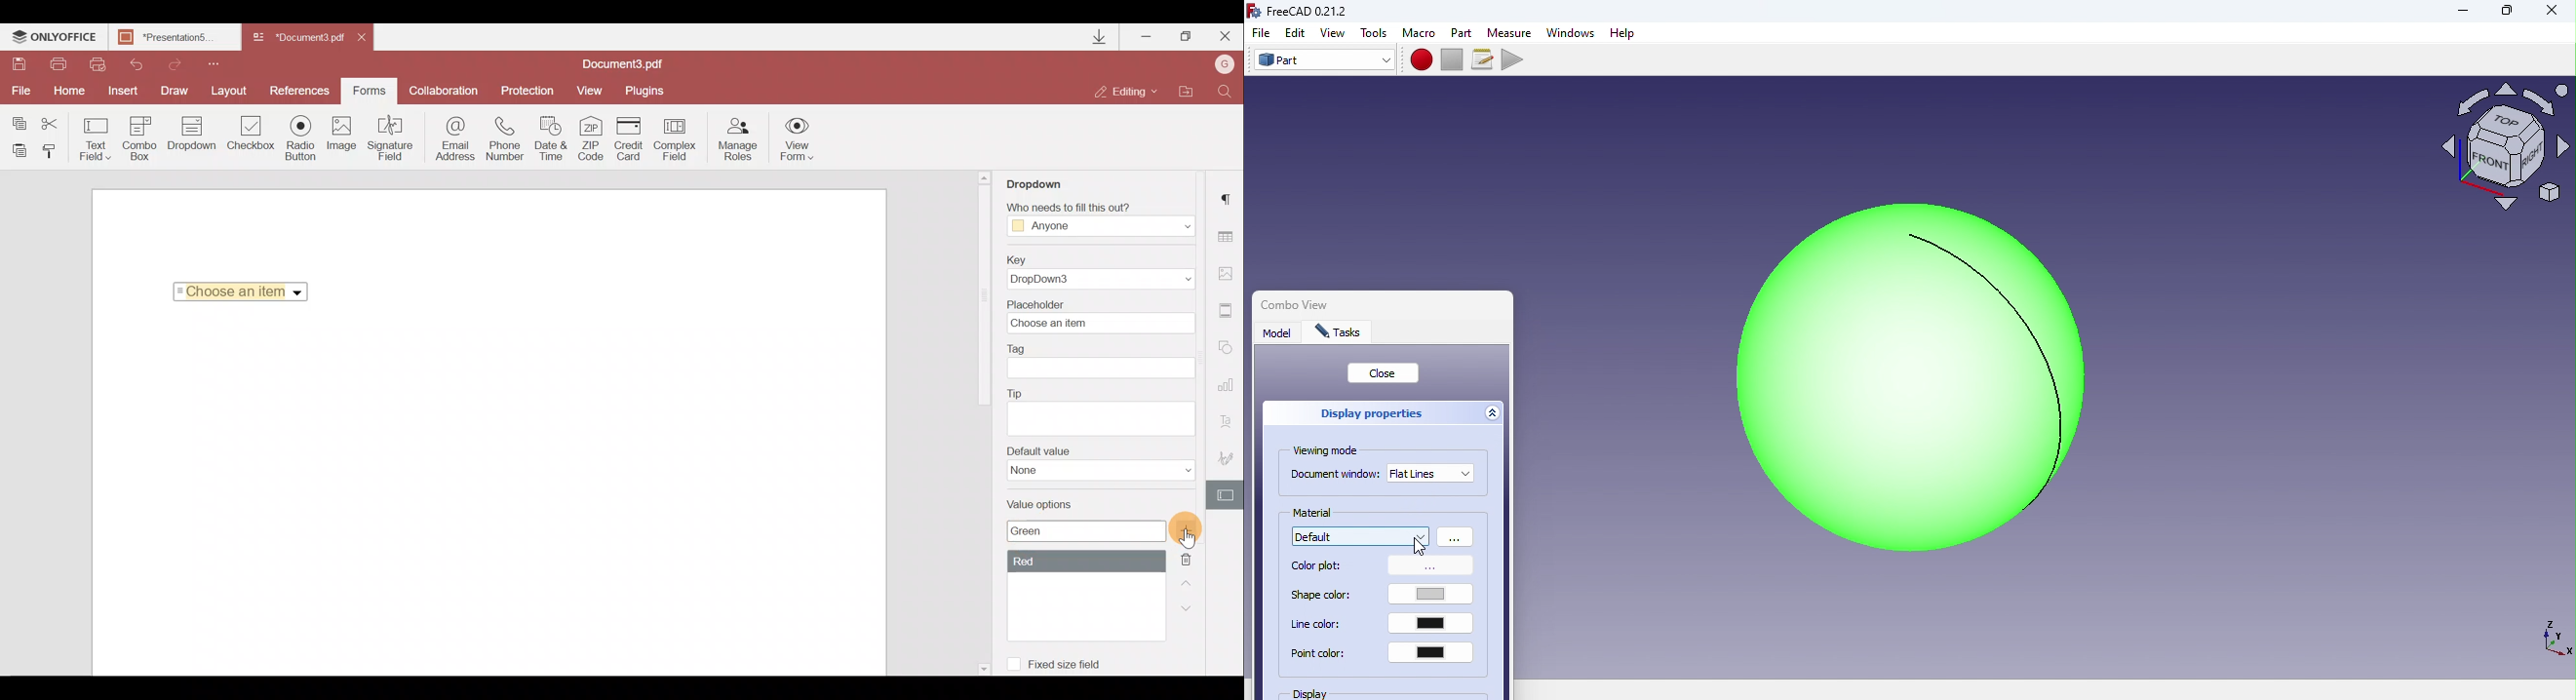 The height and width of the screenshot is (700, 2576). I want to click on cursor, so click(1420, 546).